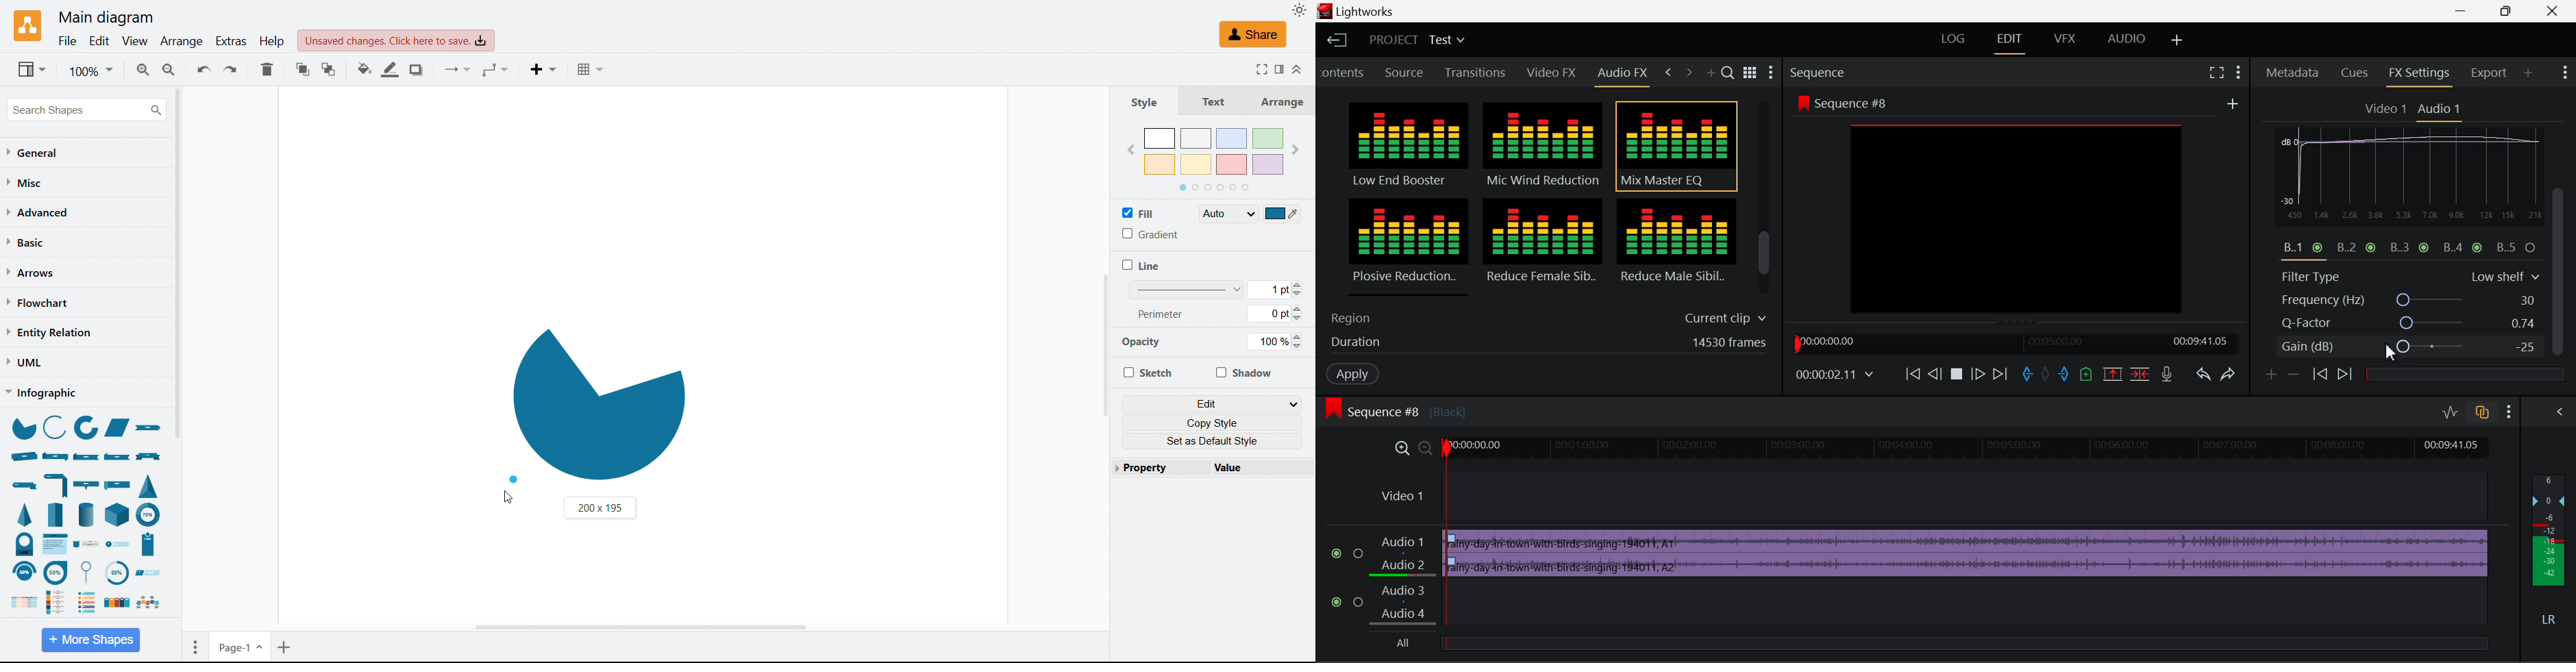  Describe the element at coordinates (1713, 74) in the screenshot. I see `Add Panel` at that location.